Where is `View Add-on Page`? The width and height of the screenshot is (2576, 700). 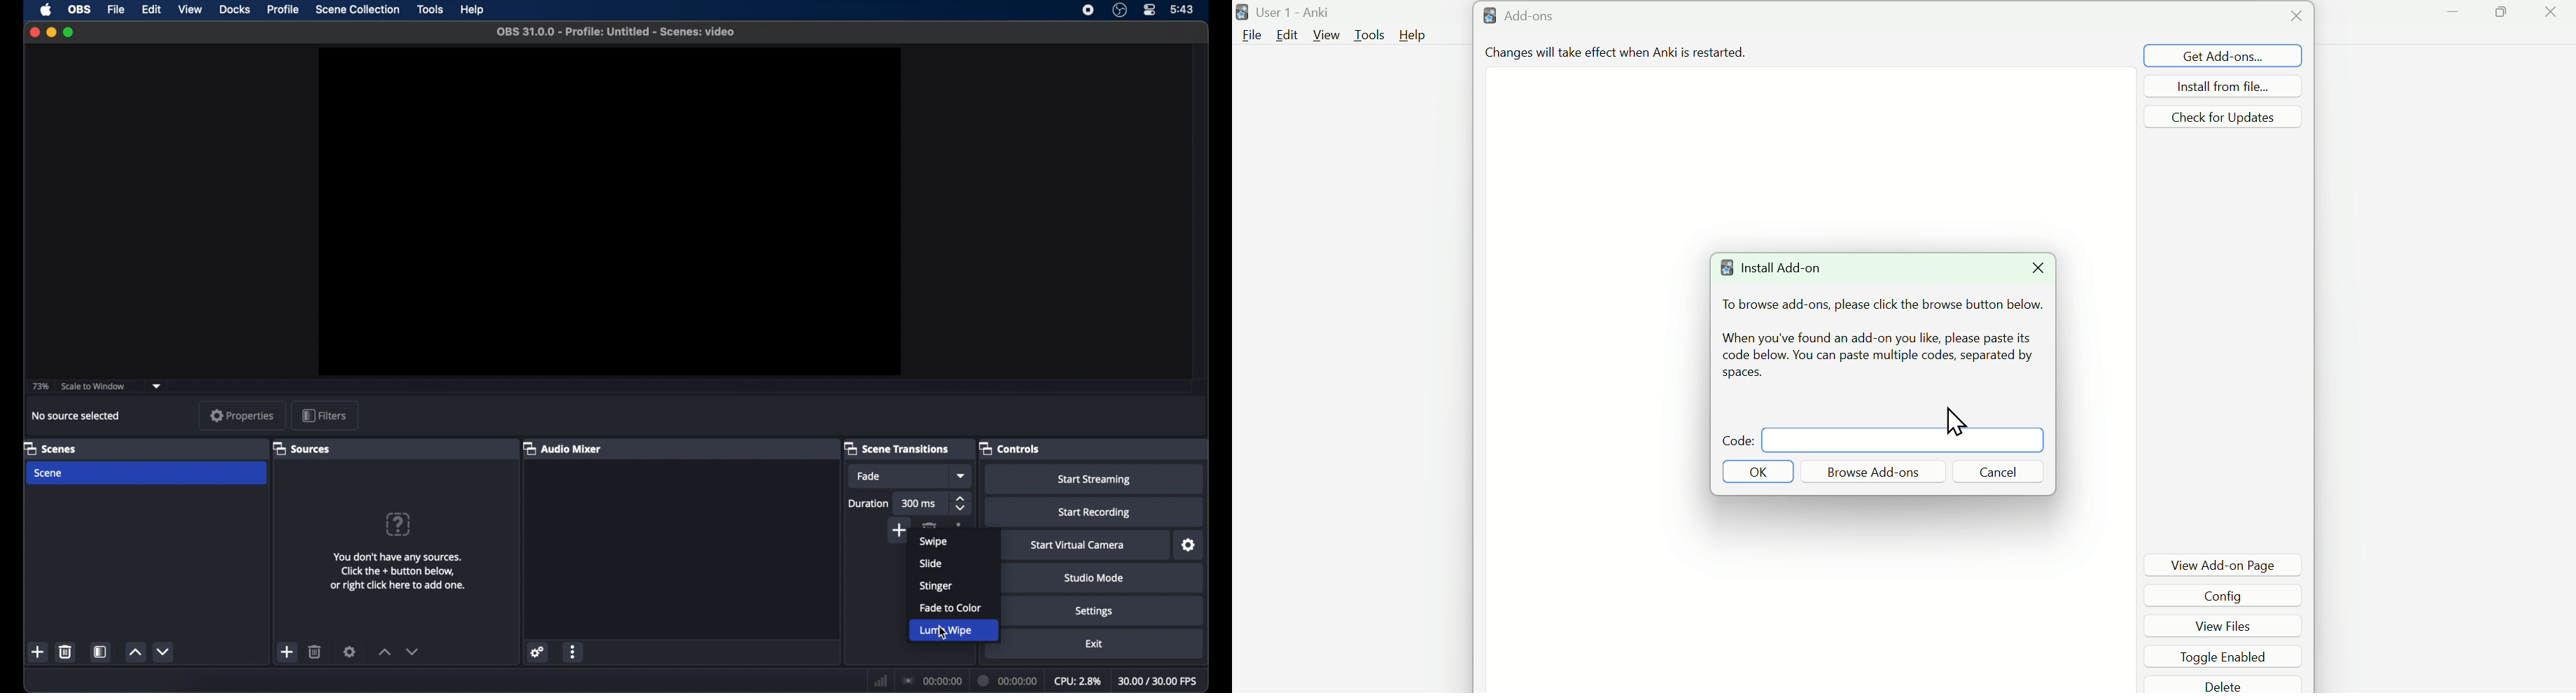 View Add-on Page is located at coordinates (2224, 564).